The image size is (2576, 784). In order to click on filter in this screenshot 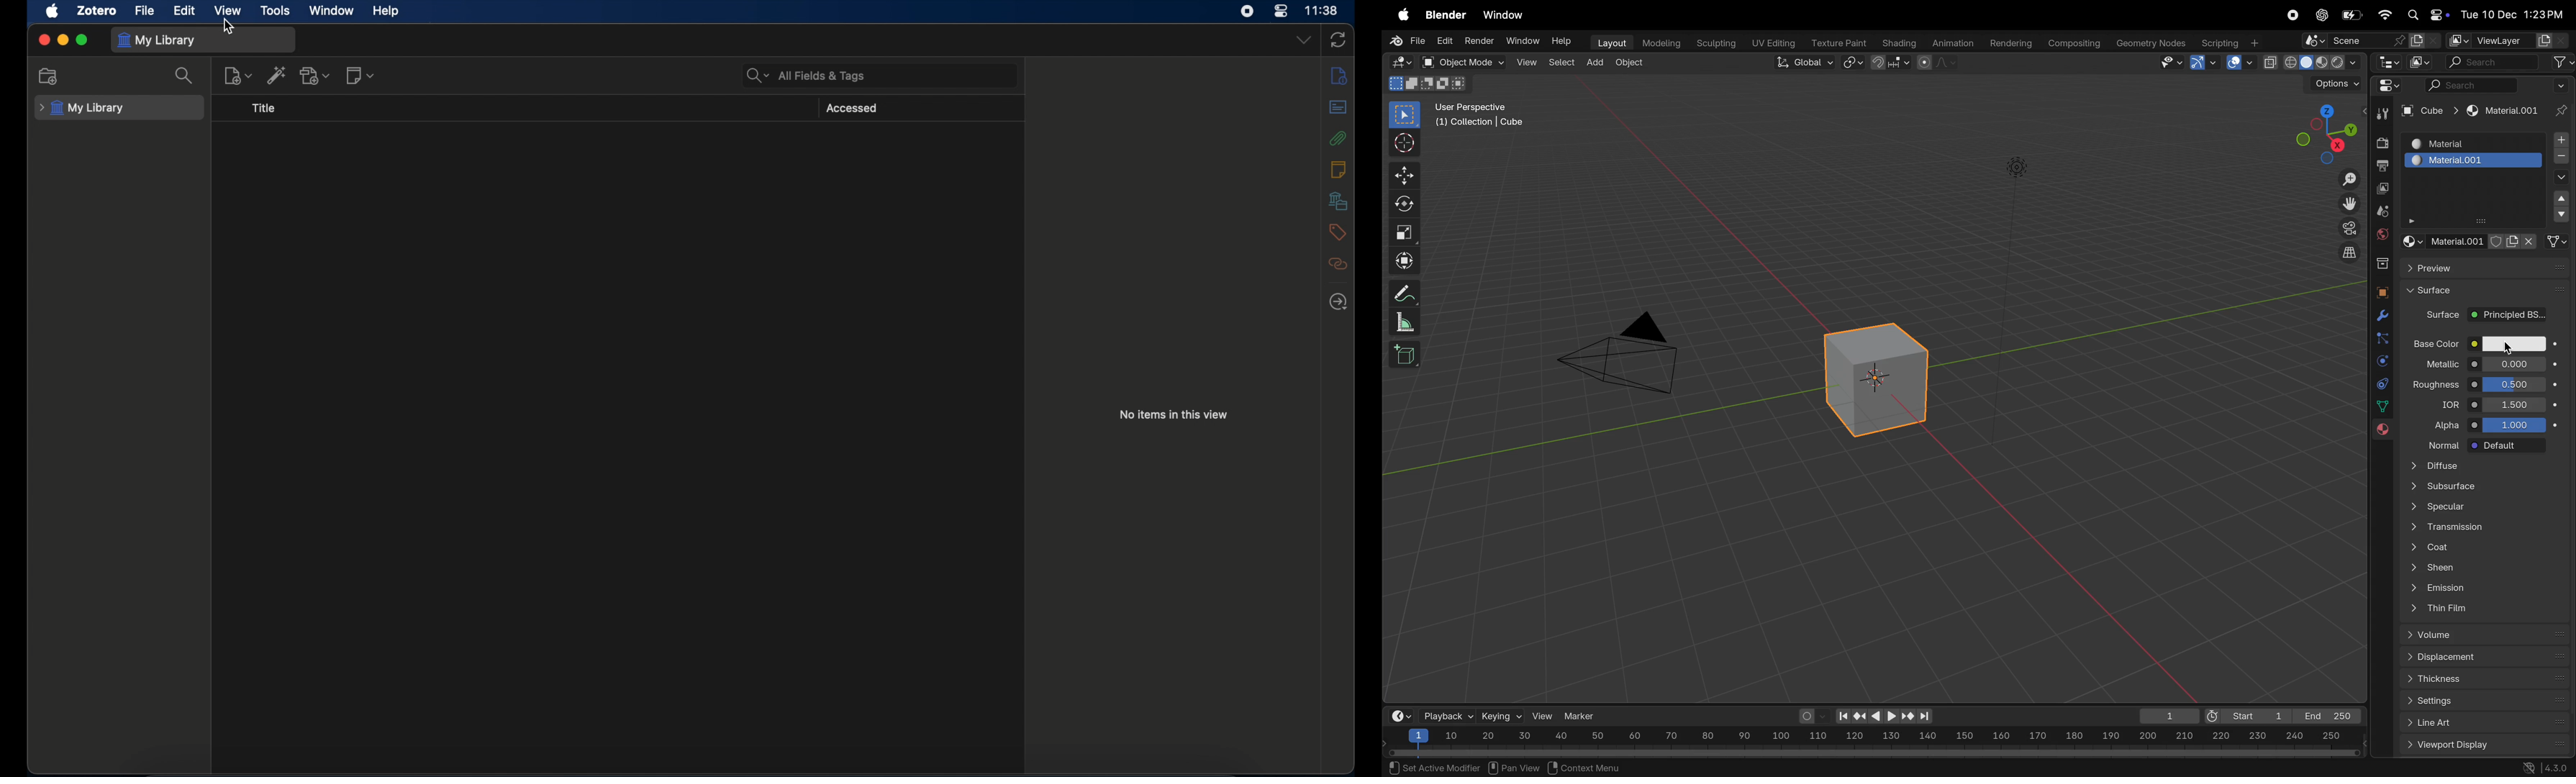, I will do `click(2563, 62)`.